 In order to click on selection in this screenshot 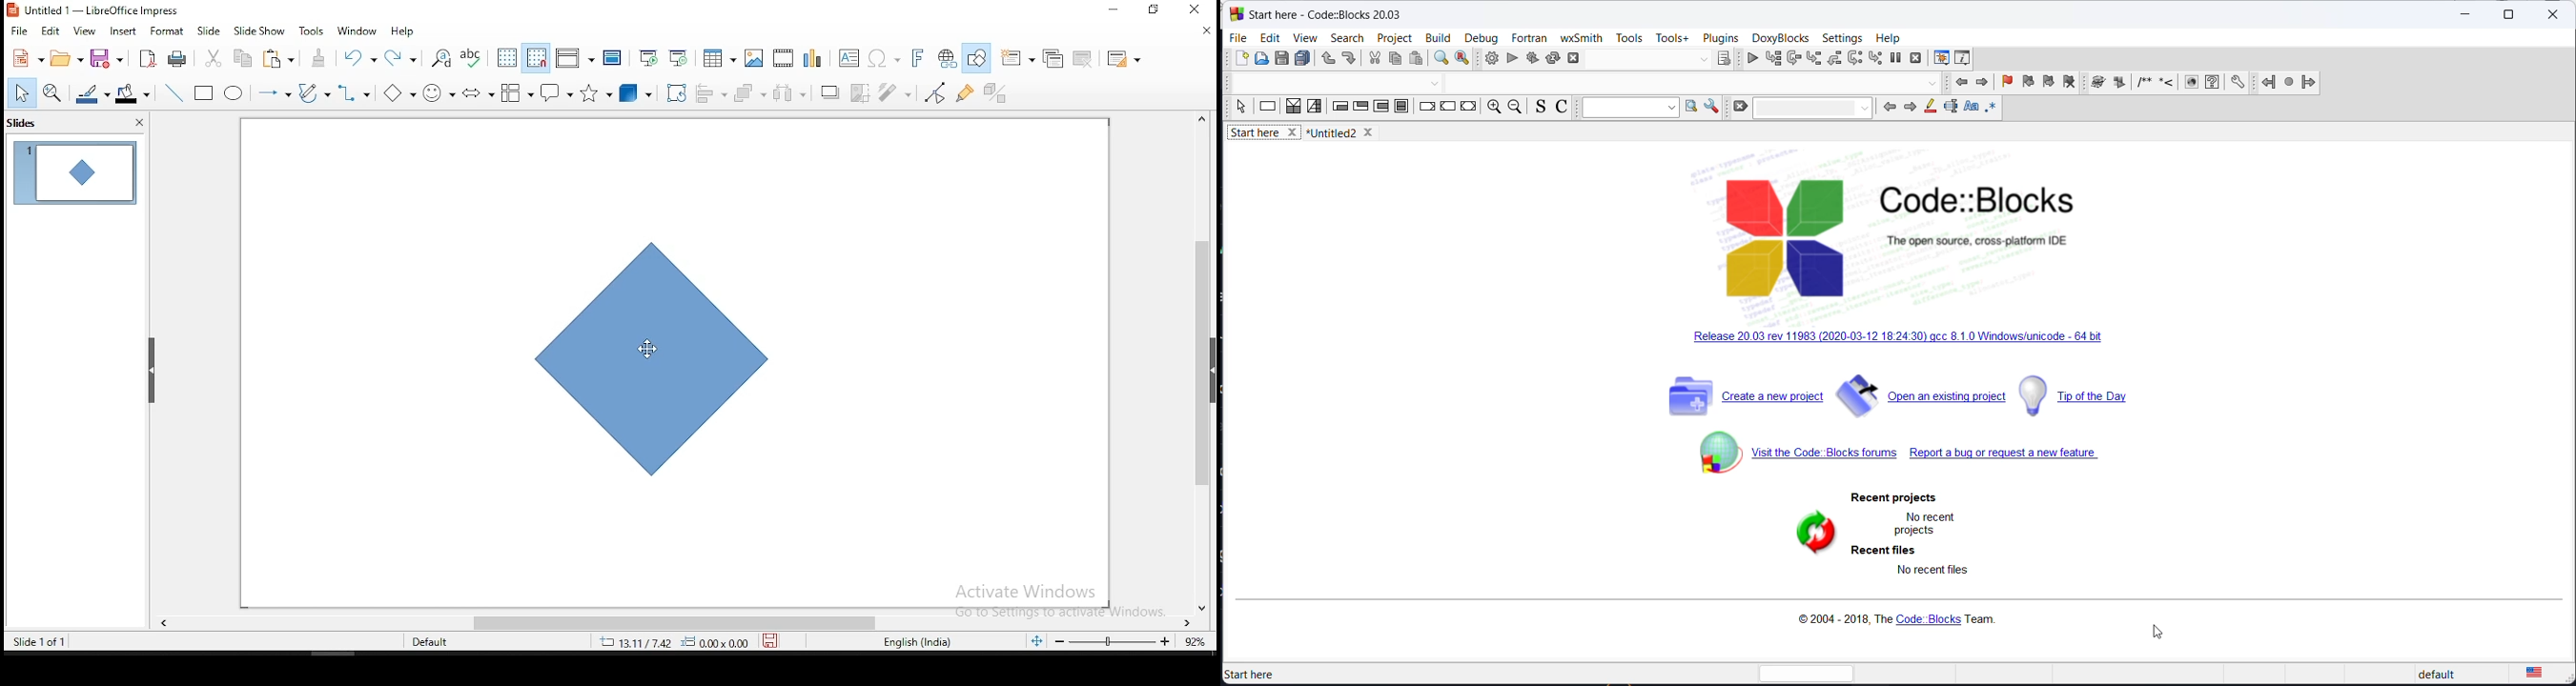, I will do `click(1315, 107)`.